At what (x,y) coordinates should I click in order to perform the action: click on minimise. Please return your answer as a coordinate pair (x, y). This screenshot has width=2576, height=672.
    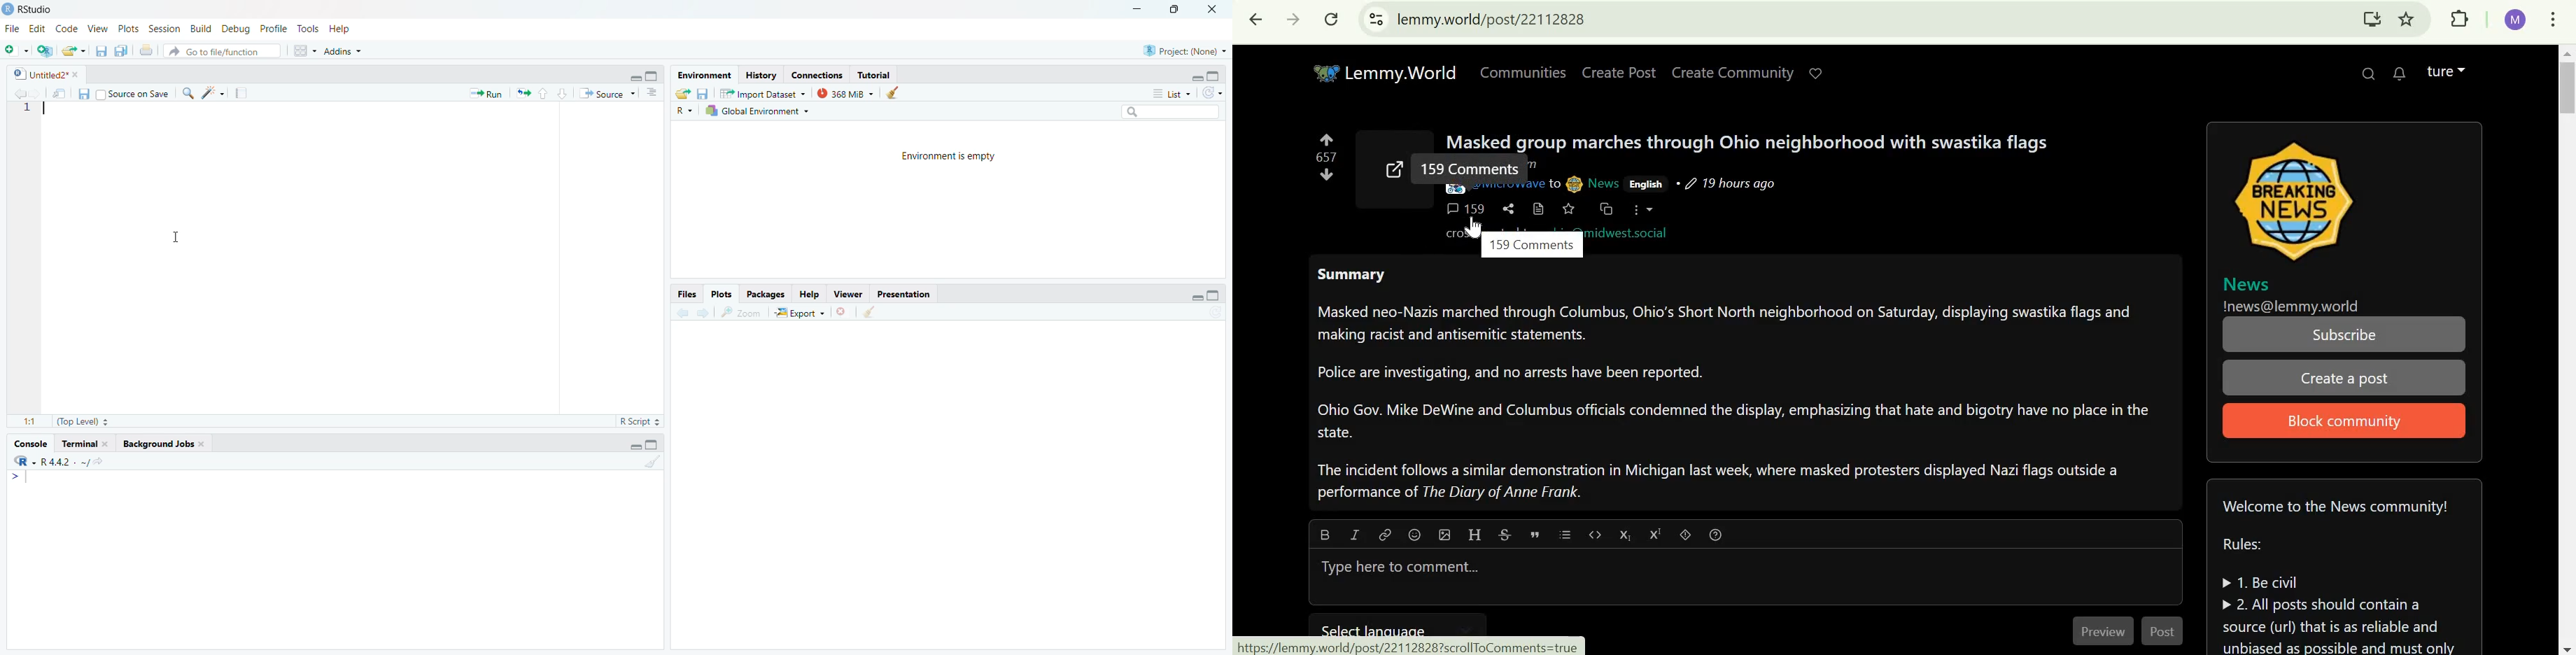
    Looking at the image, I should click on (1195, 75).